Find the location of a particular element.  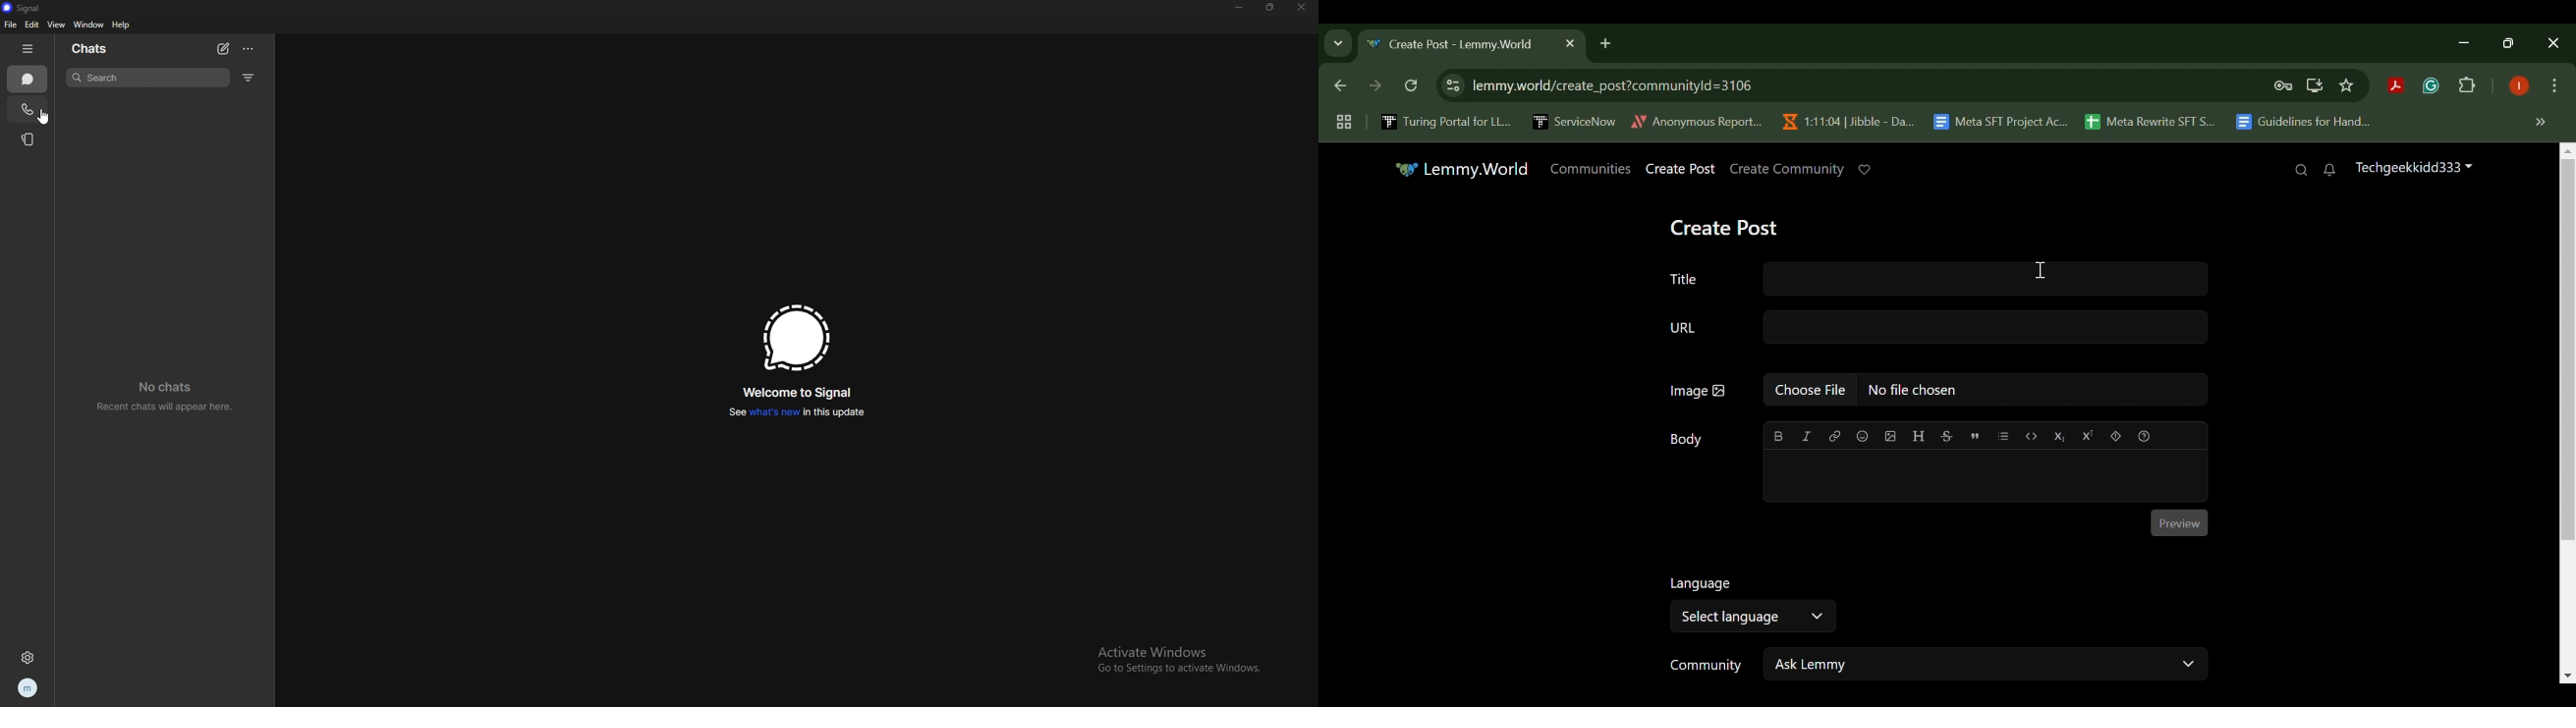

Site Password Data Saved is located at coordinates (2283, 86).